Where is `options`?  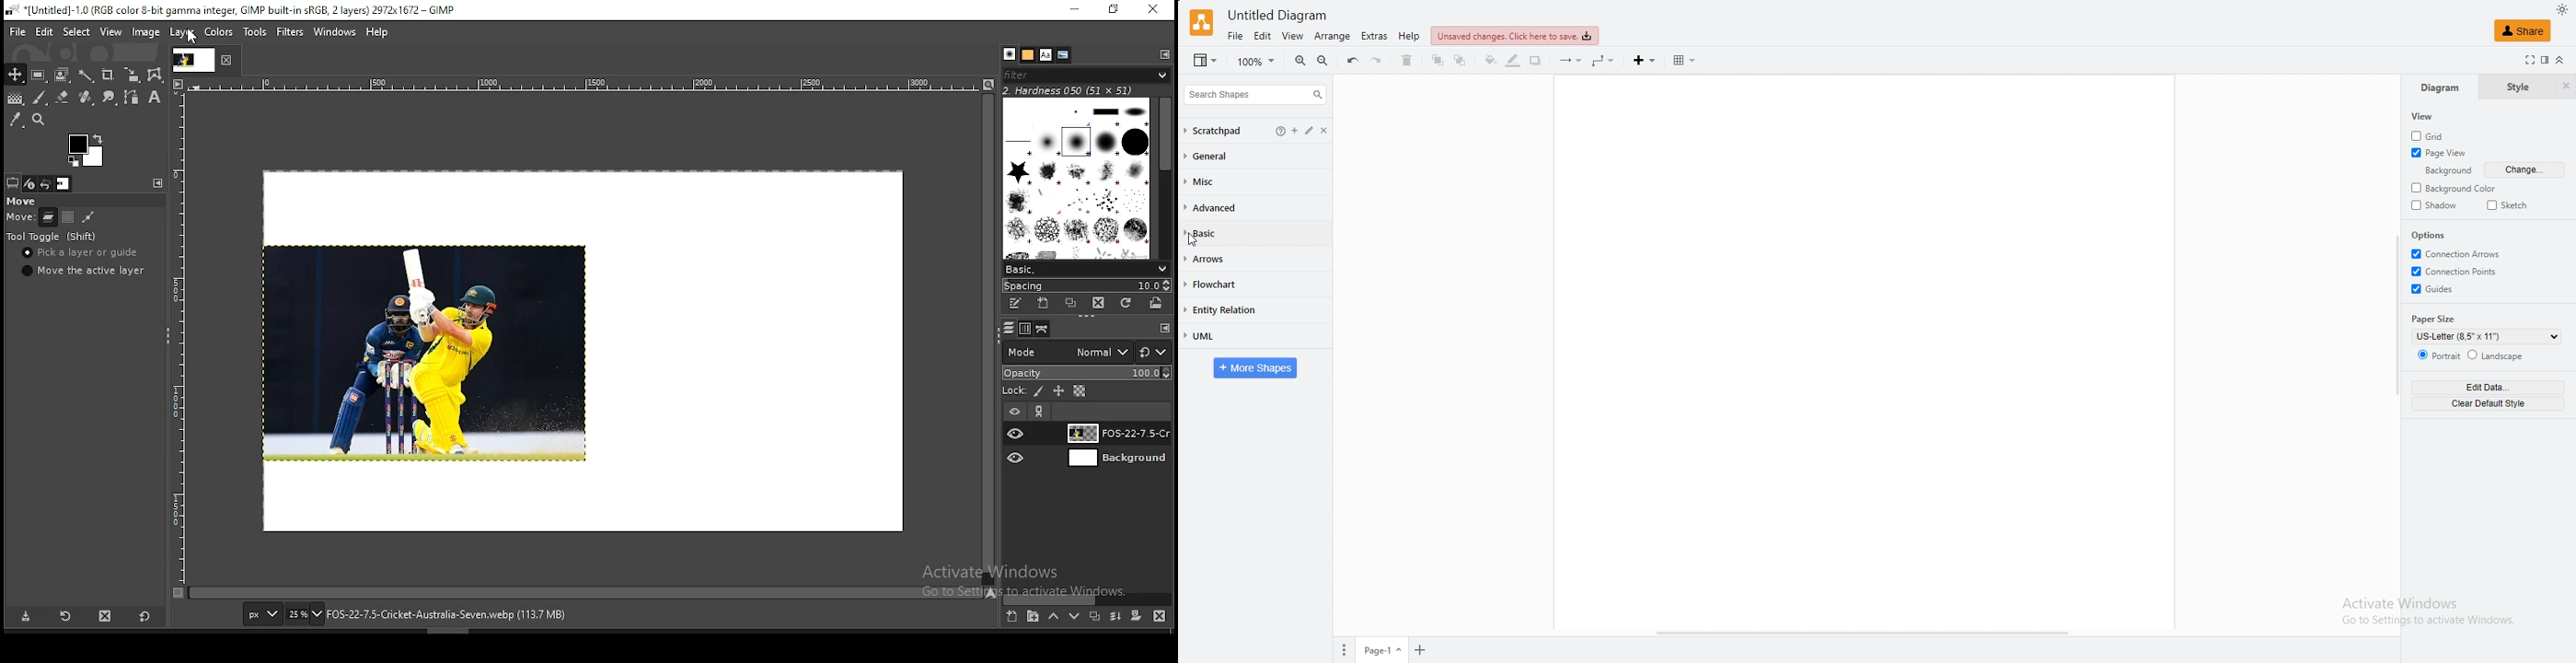
options is located at coordinates (2433, 235).